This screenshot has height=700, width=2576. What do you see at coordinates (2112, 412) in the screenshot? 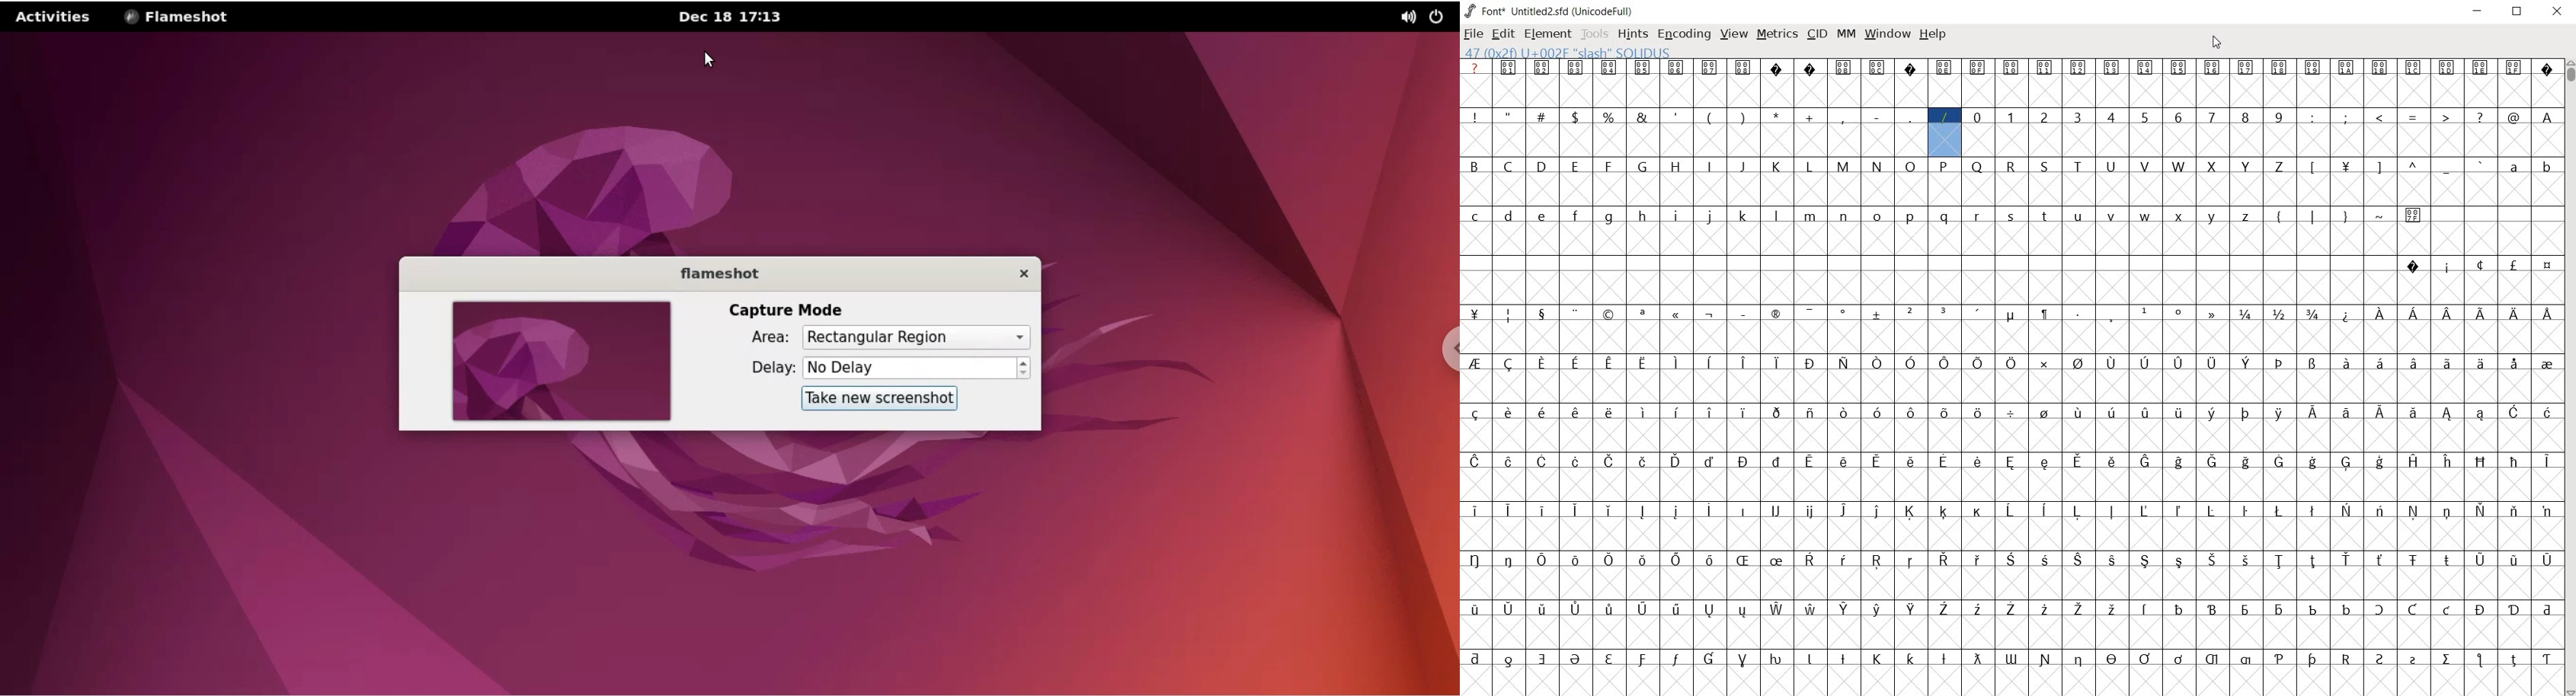
I see `glyph` at bounding box center [2112, 412].